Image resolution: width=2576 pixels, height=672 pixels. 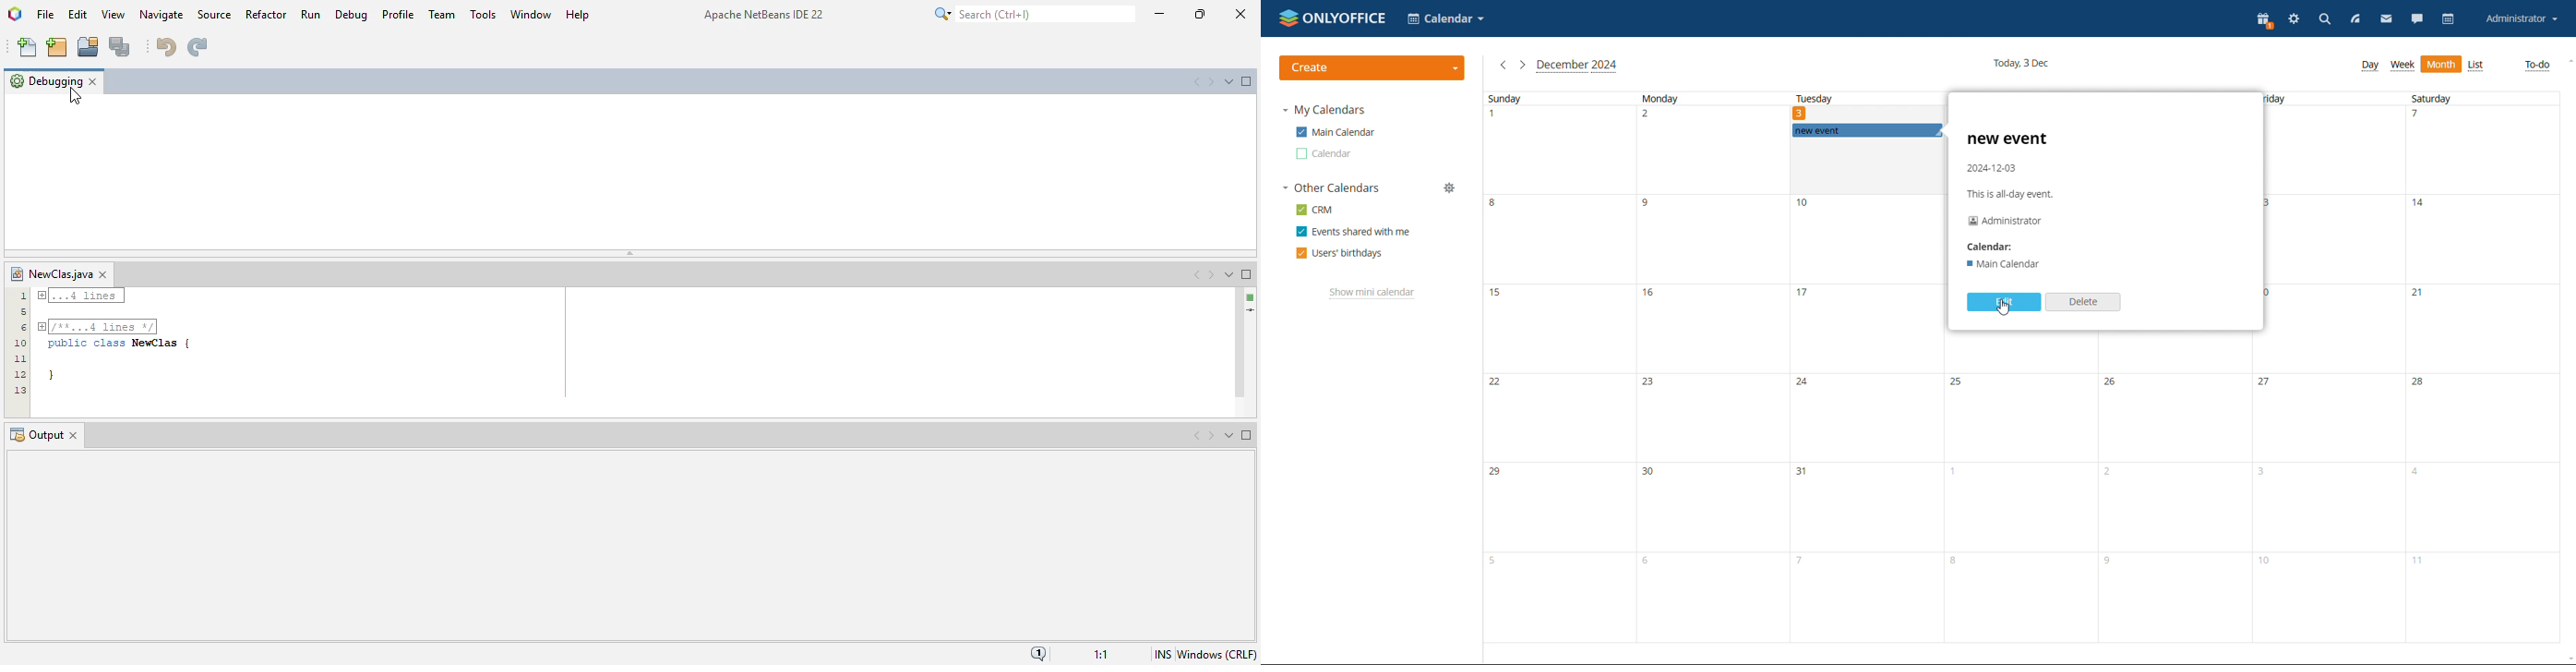 What do you see at coordinates (75, 436) in the screenshot?
I see `close window` at bounding box center [75, 436].